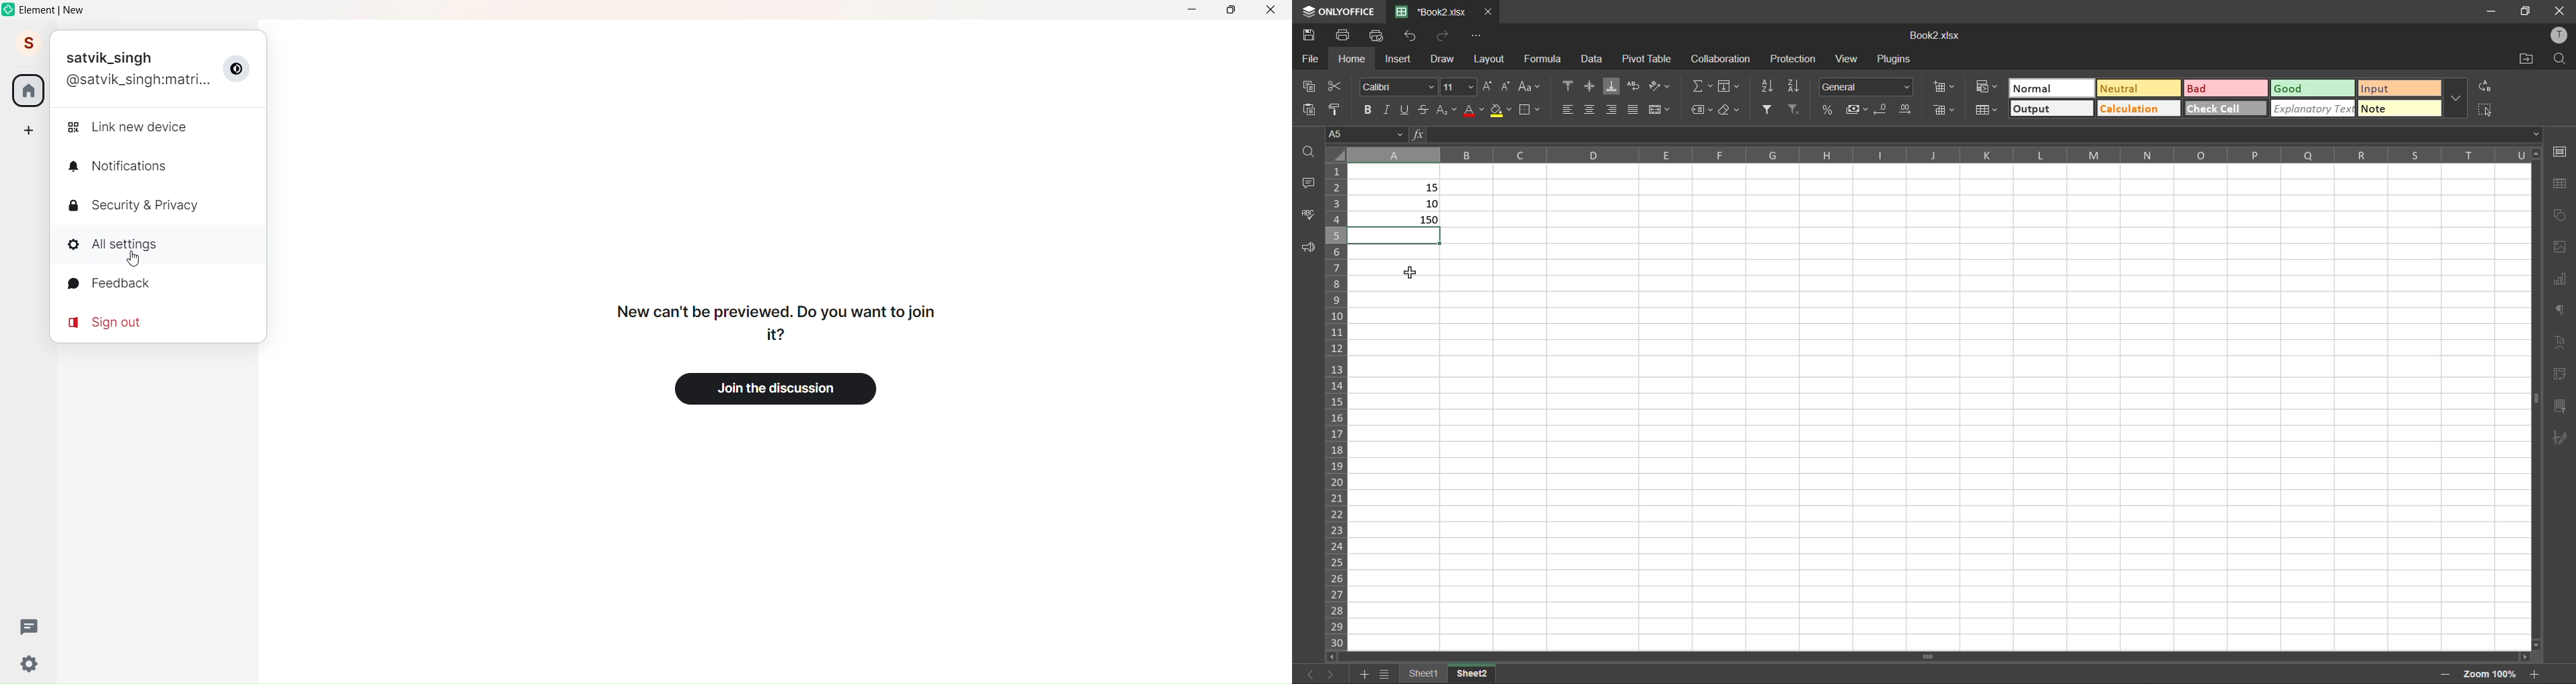  I want to click on align  middle, so click(1588, 86).